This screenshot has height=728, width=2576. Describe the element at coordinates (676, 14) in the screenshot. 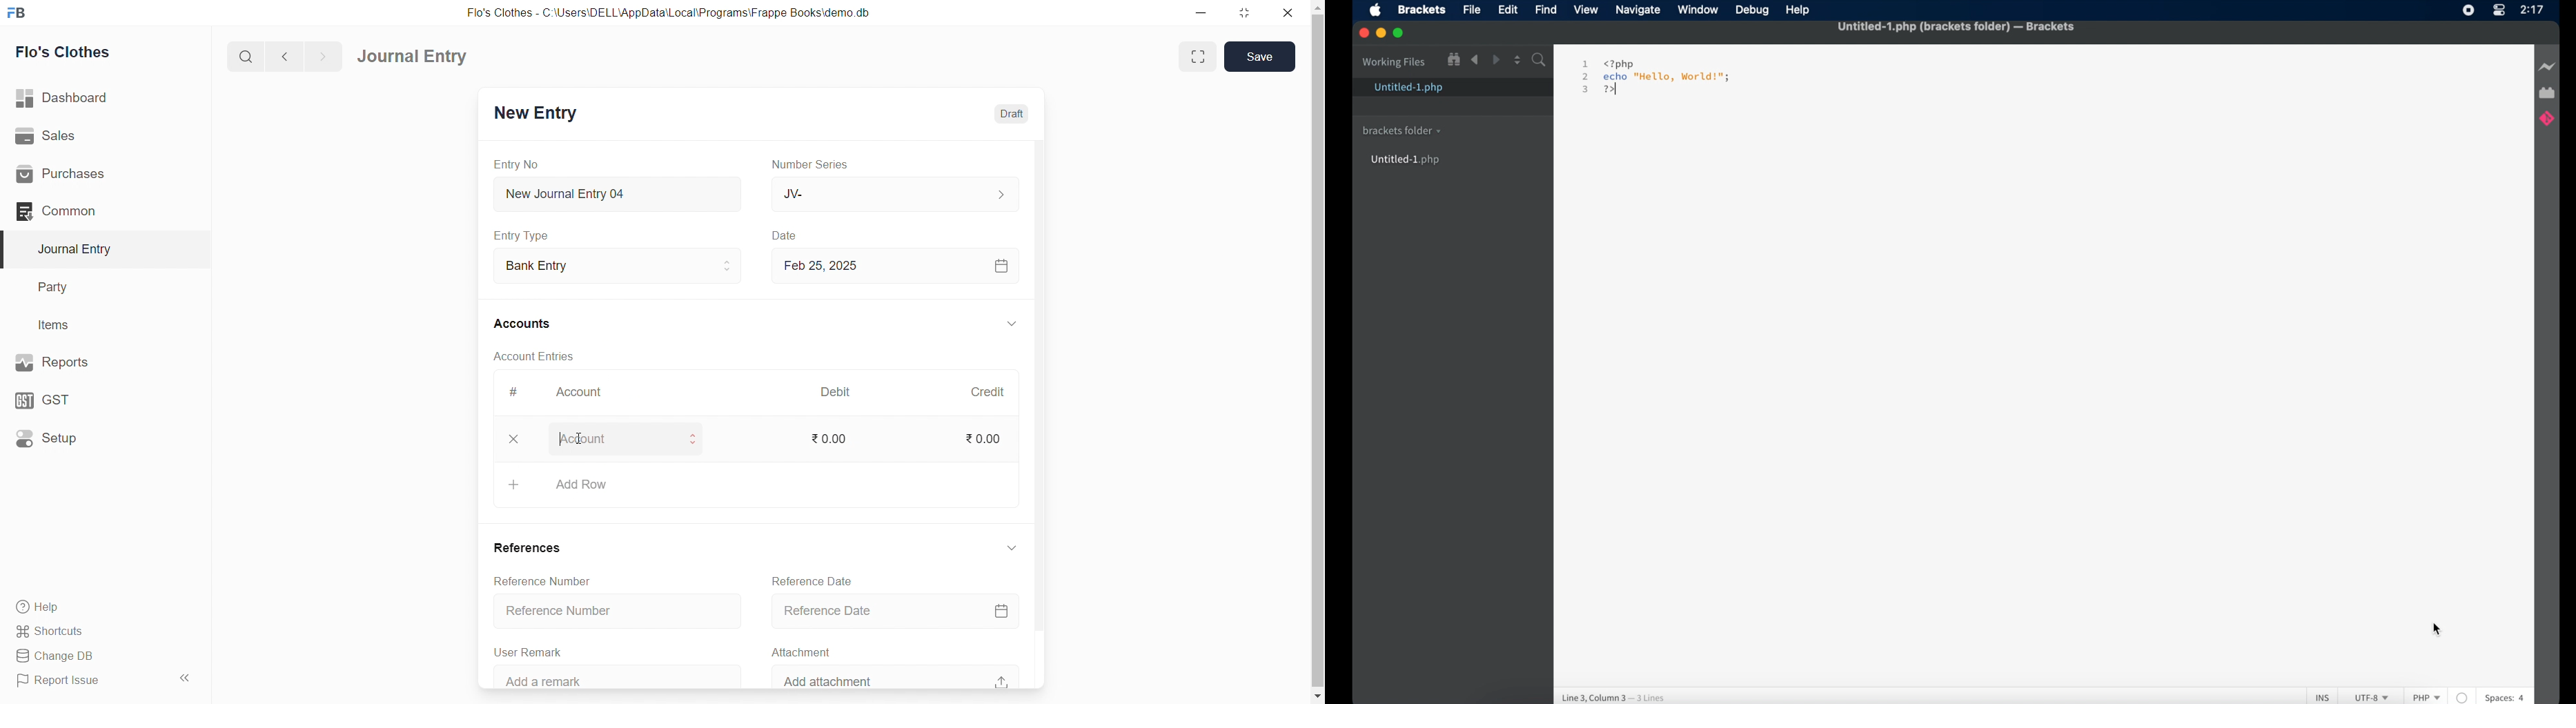

I see `Flo's Clothes - C:\Users\DELL\AppData\Local\Programs\Frappe Books\demo.db` at that location.